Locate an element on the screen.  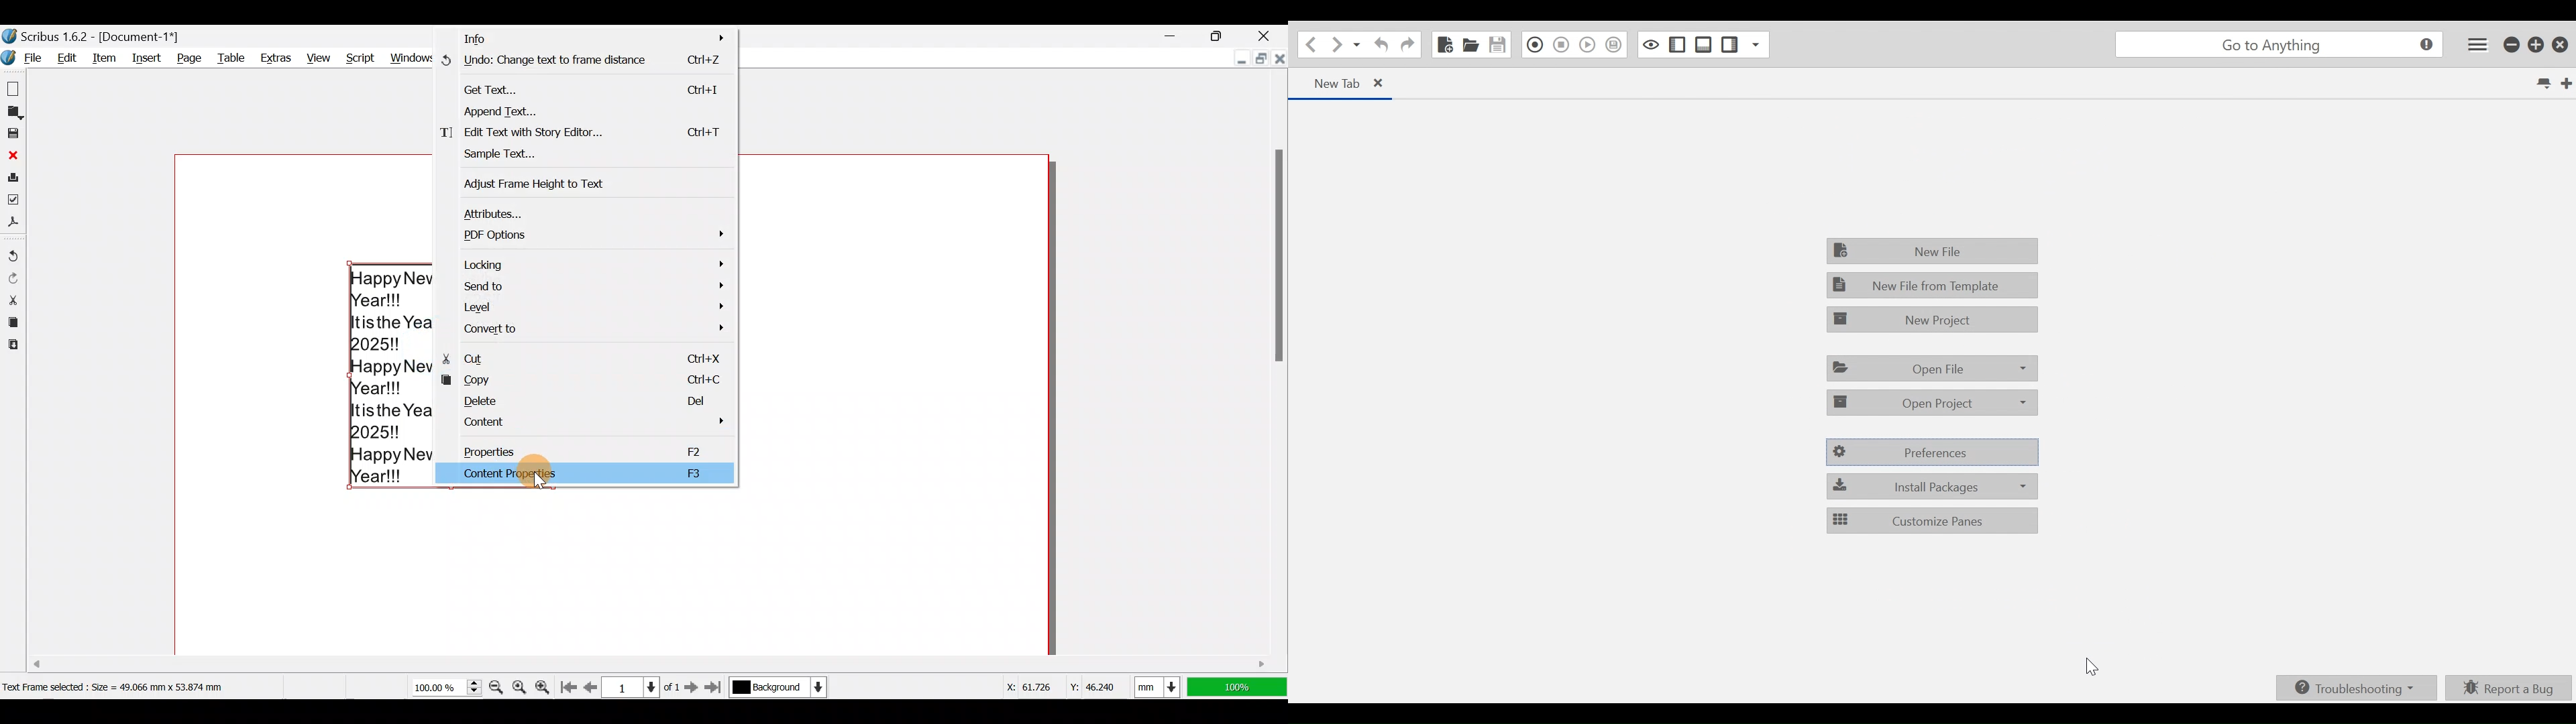
Copy is located at coordinates (591, 379).